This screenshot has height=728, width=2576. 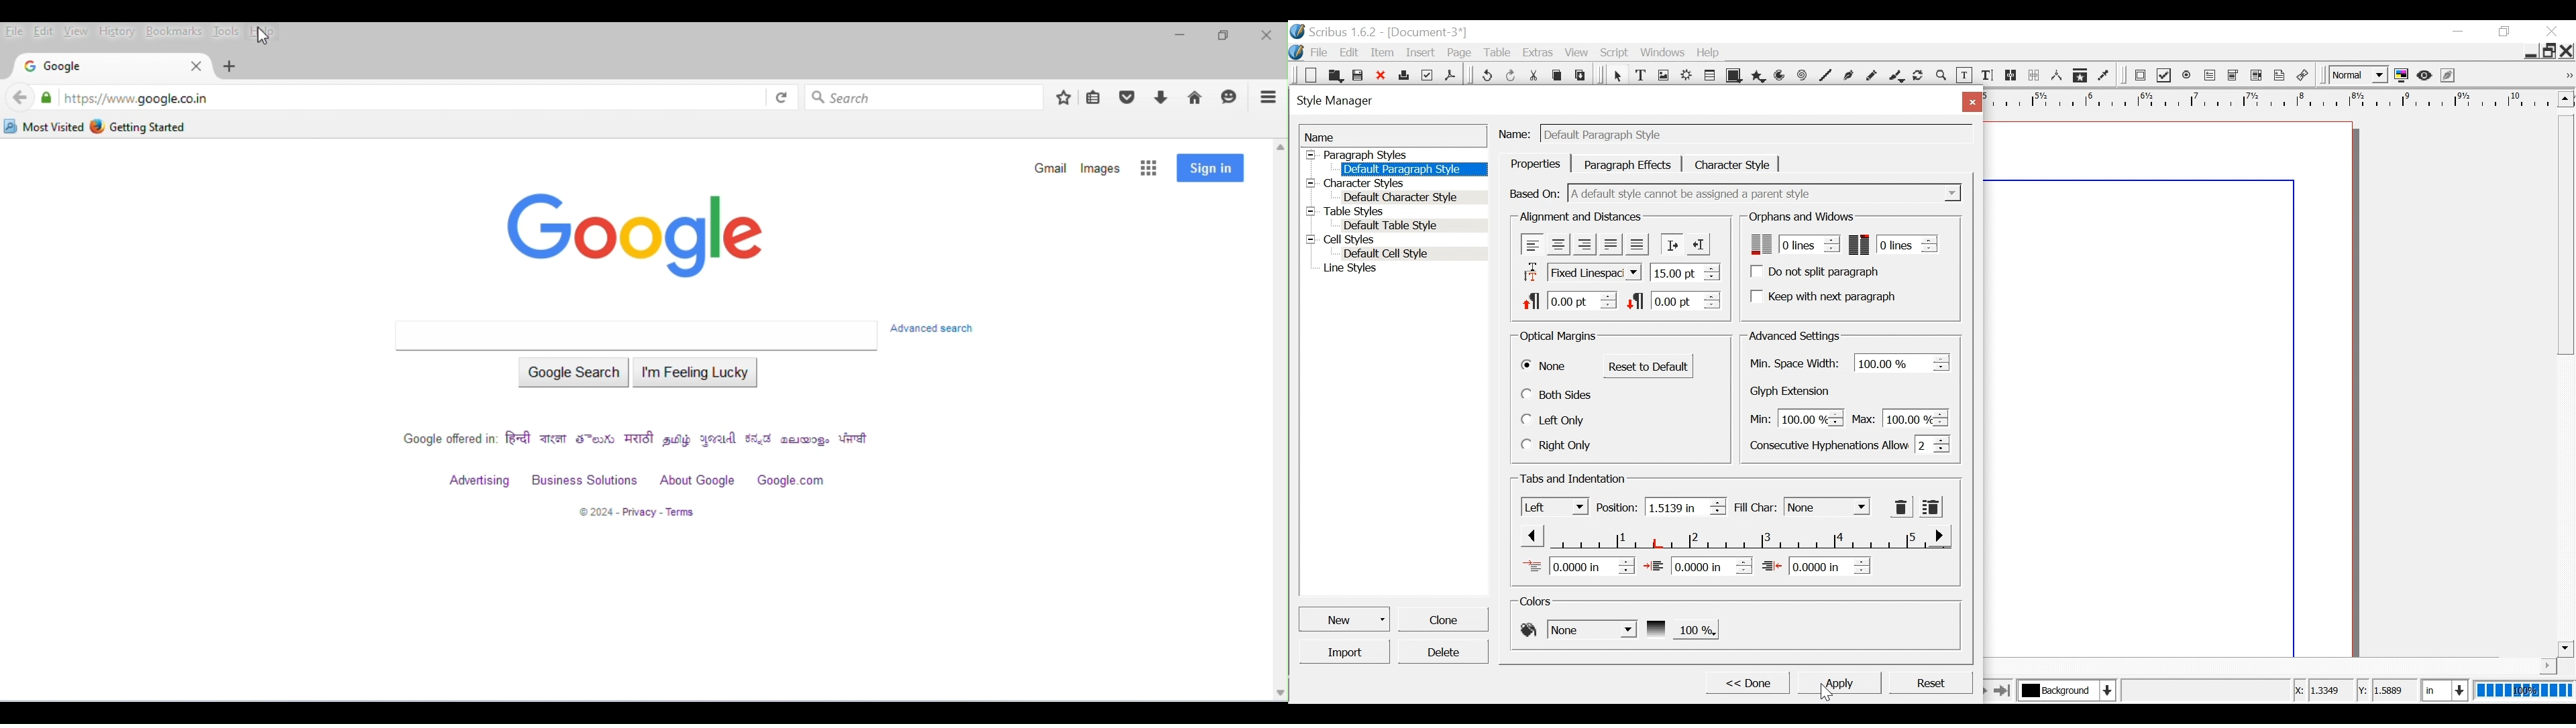 I want to click on Save as PDF, so click(x=1451, y=74).